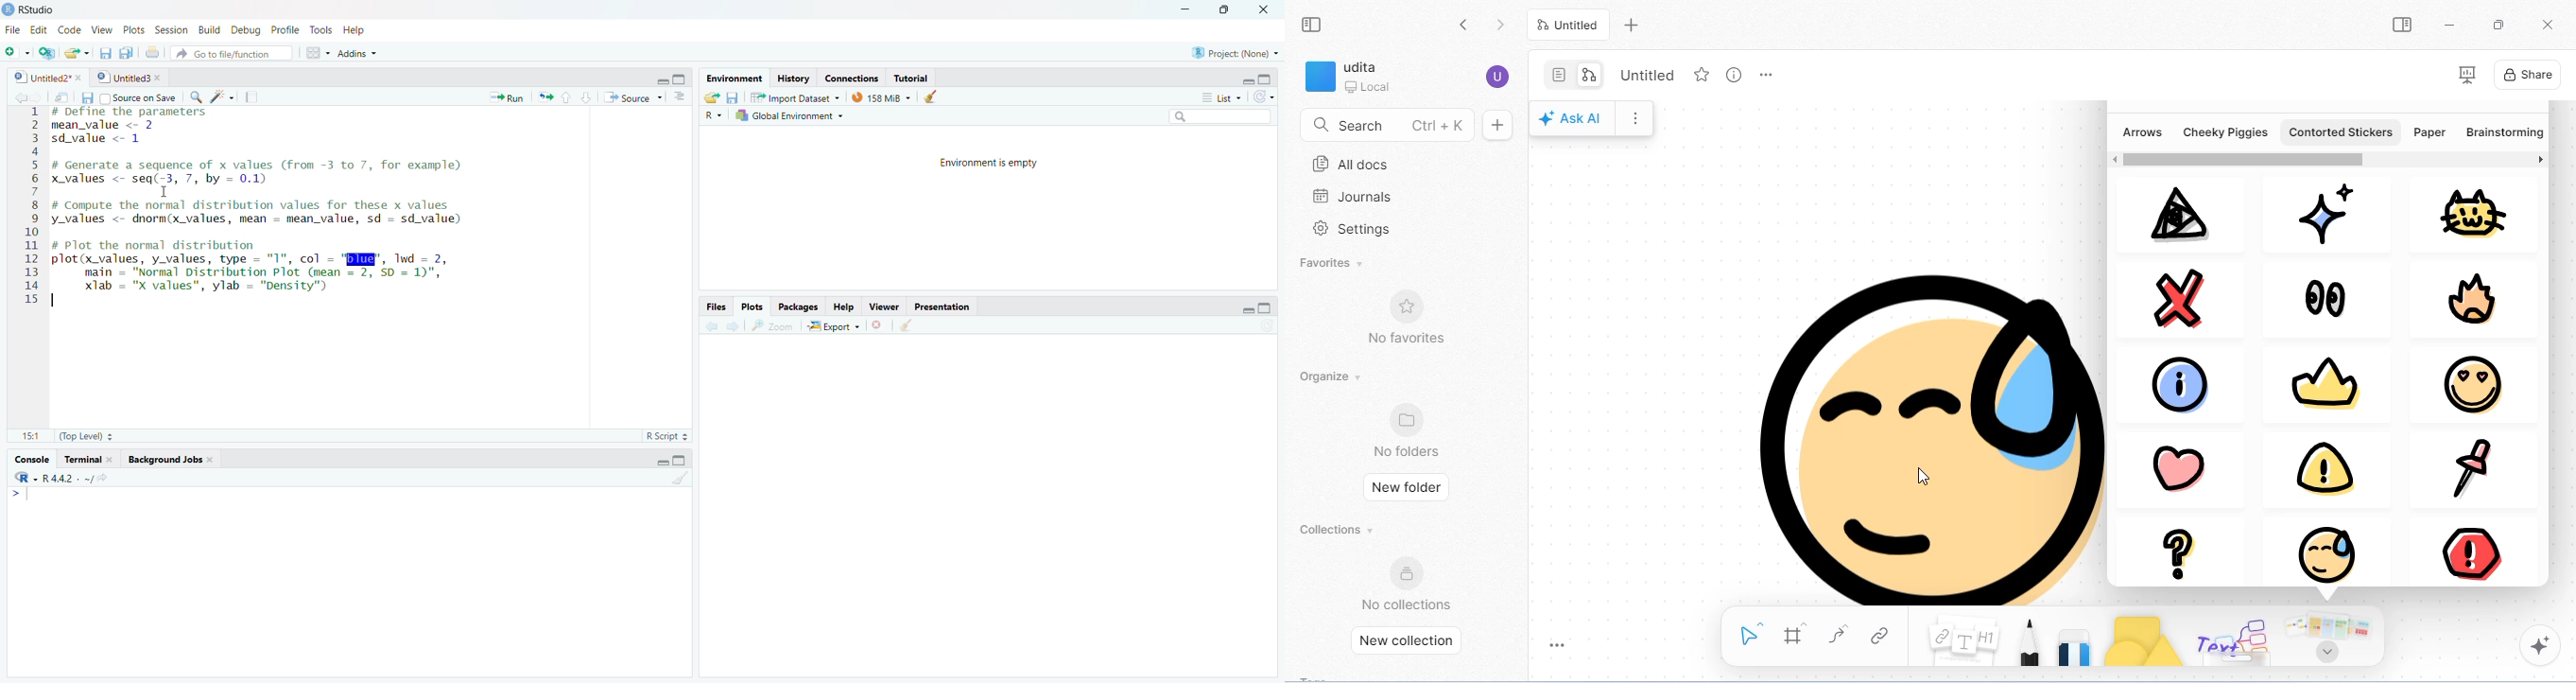  Describe the element at coordinates (131, 76) in the screenshot. I see `Untitled` at that location.